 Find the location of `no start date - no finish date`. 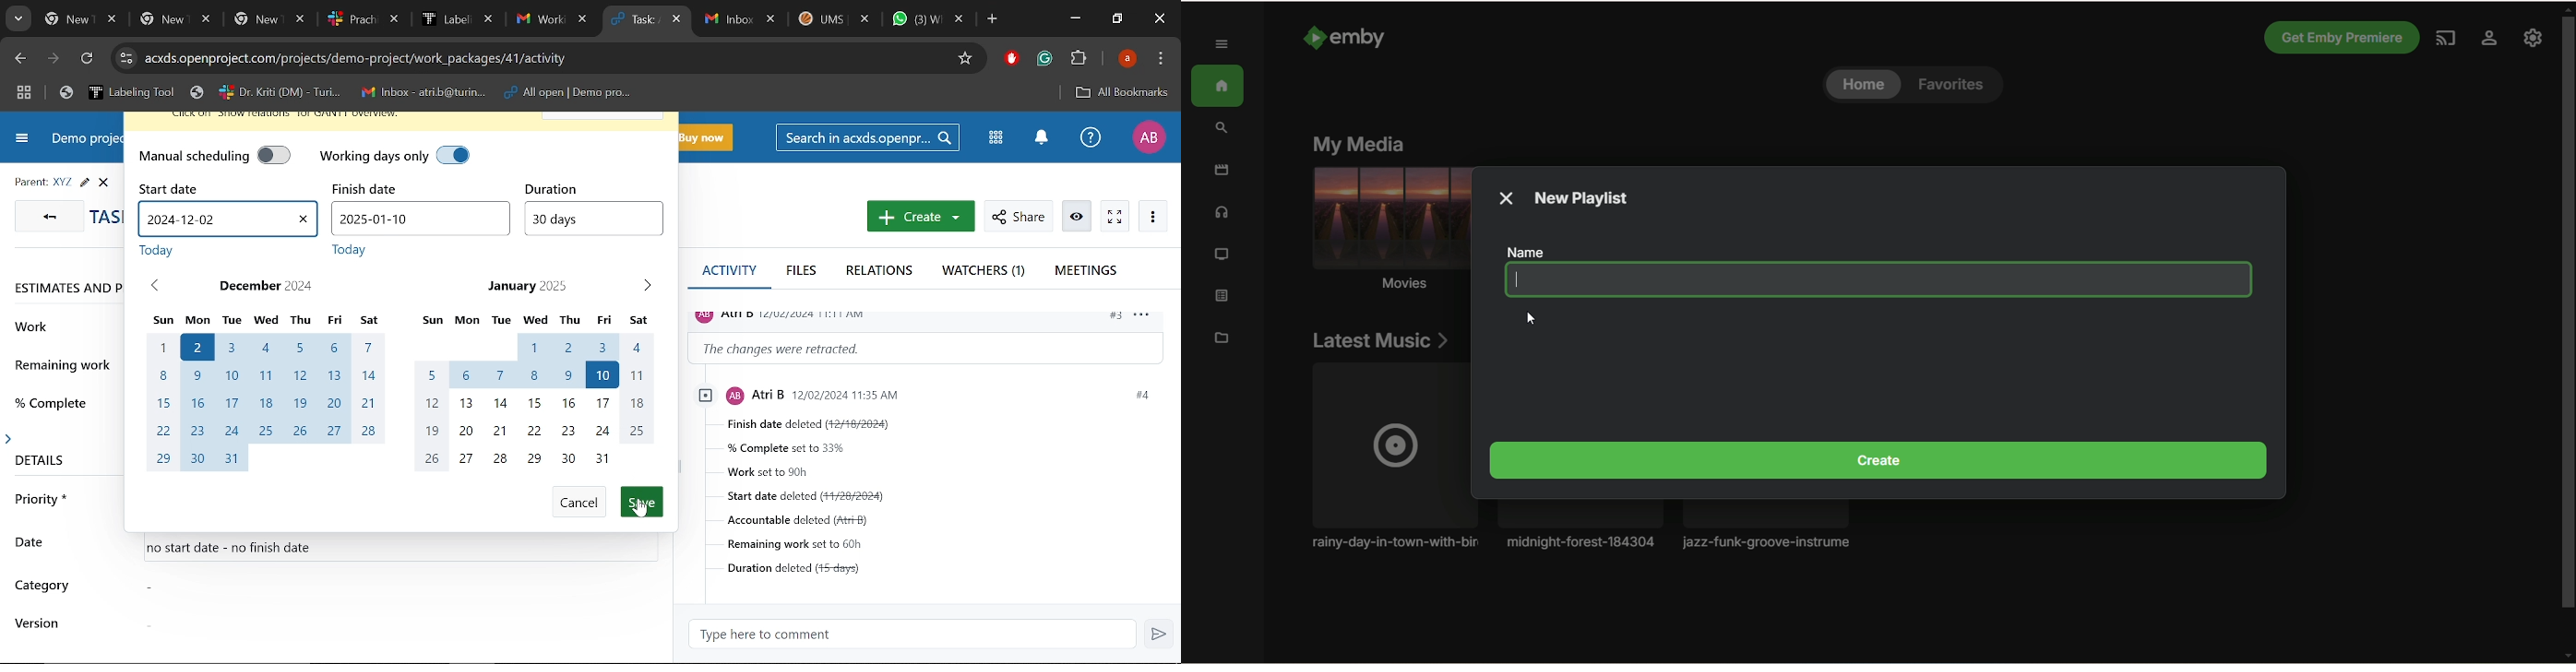

no start date - no finish date is located at coordinates (245, 547).